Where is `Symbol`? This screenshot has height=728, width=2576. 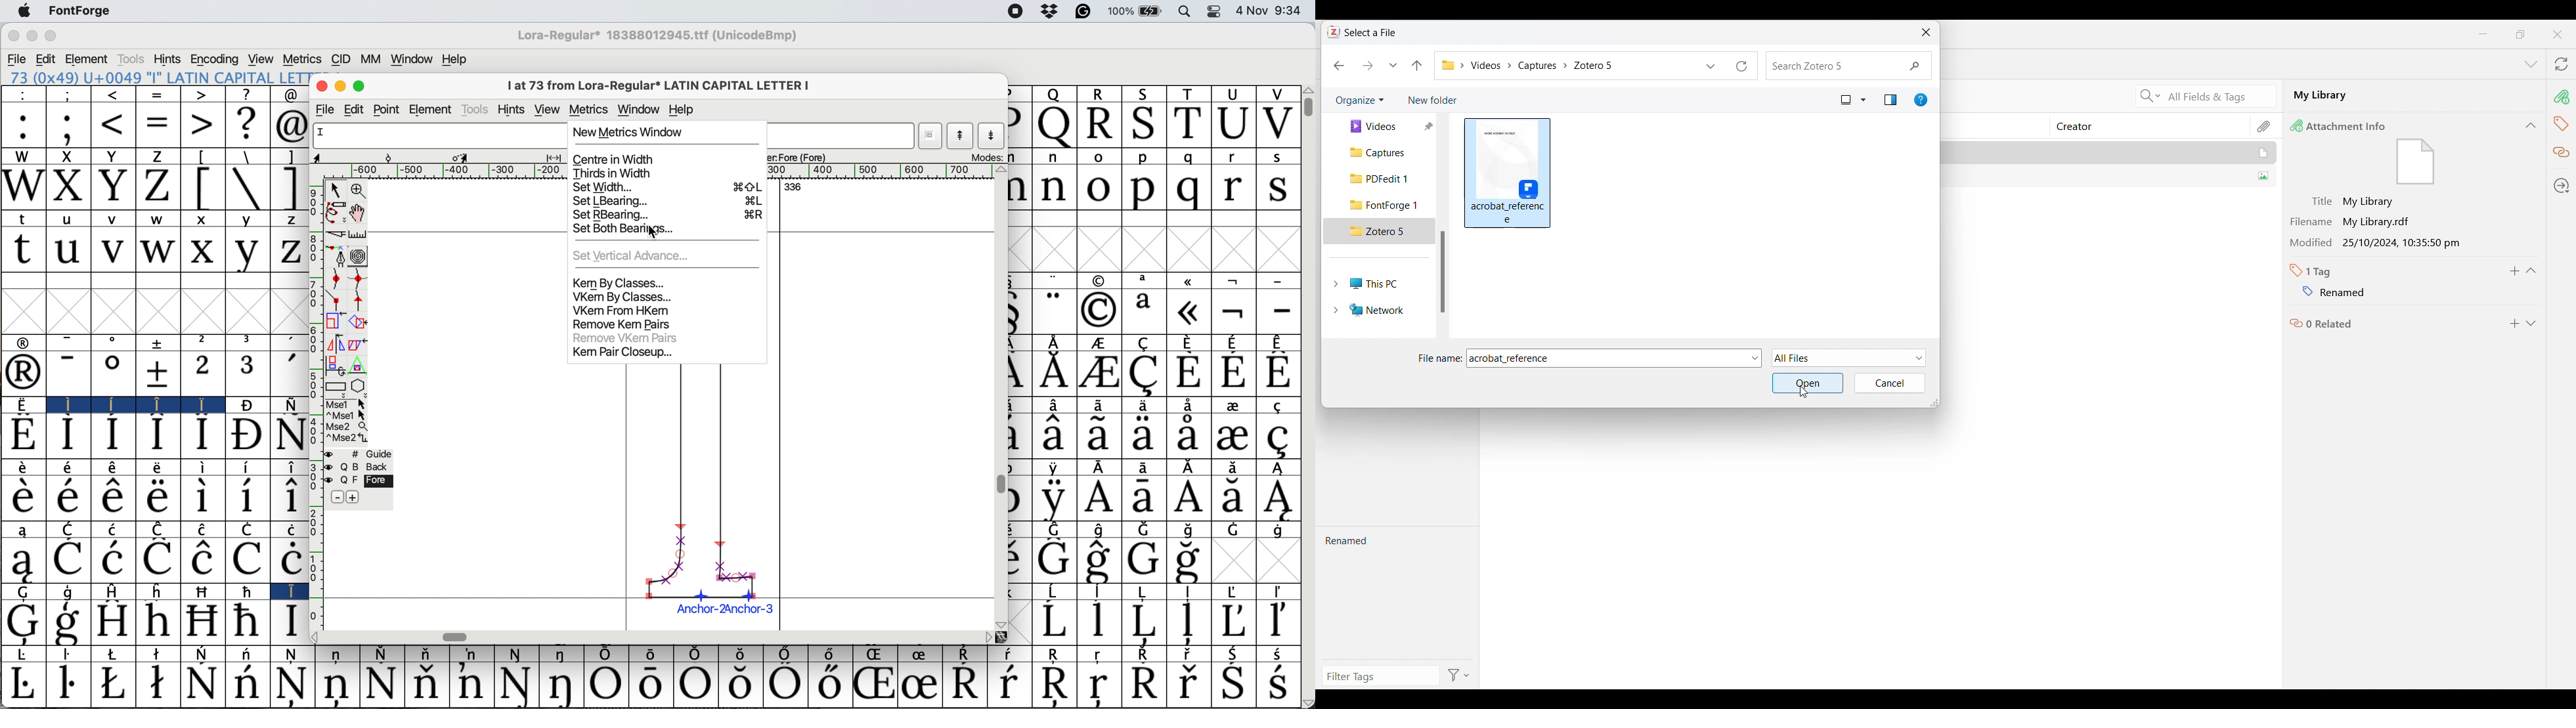
Symbol is located at coordinates (561, 655).